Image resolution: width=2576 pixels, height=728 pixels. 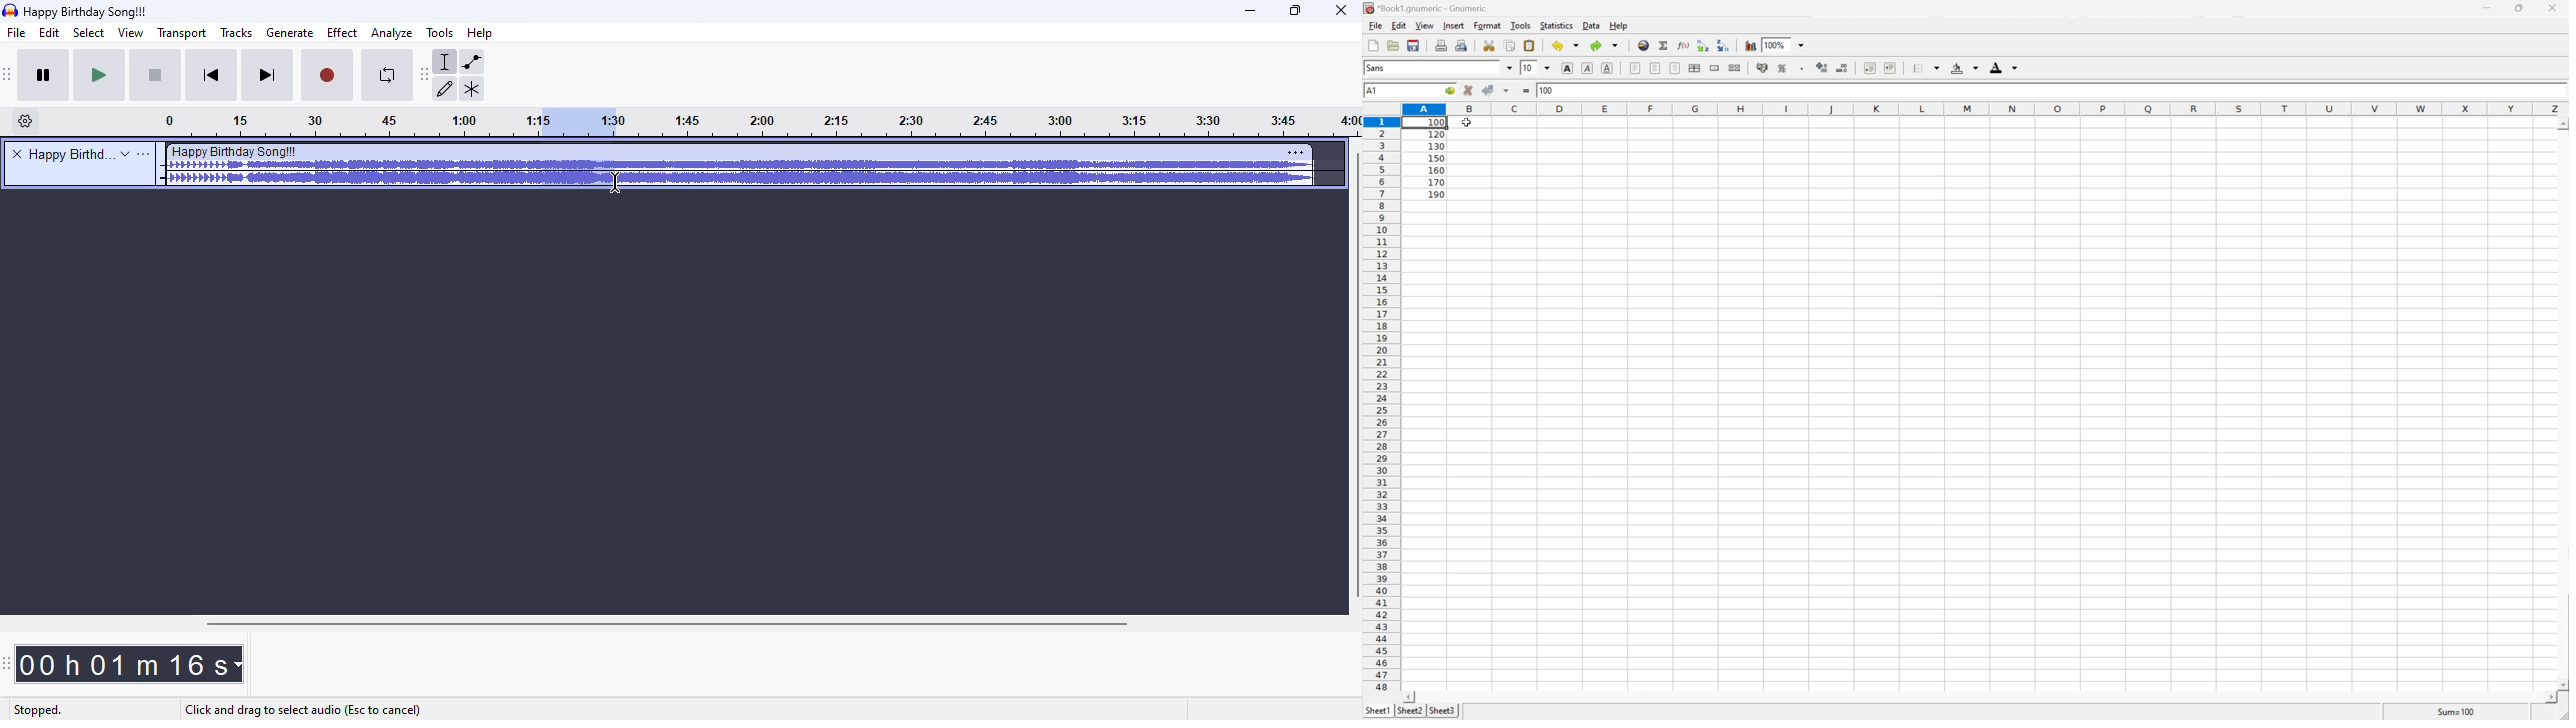 What do you see at coordinates (446, 89) in the screenshot?
I see `draw tool` at bounding box center [446, 89].